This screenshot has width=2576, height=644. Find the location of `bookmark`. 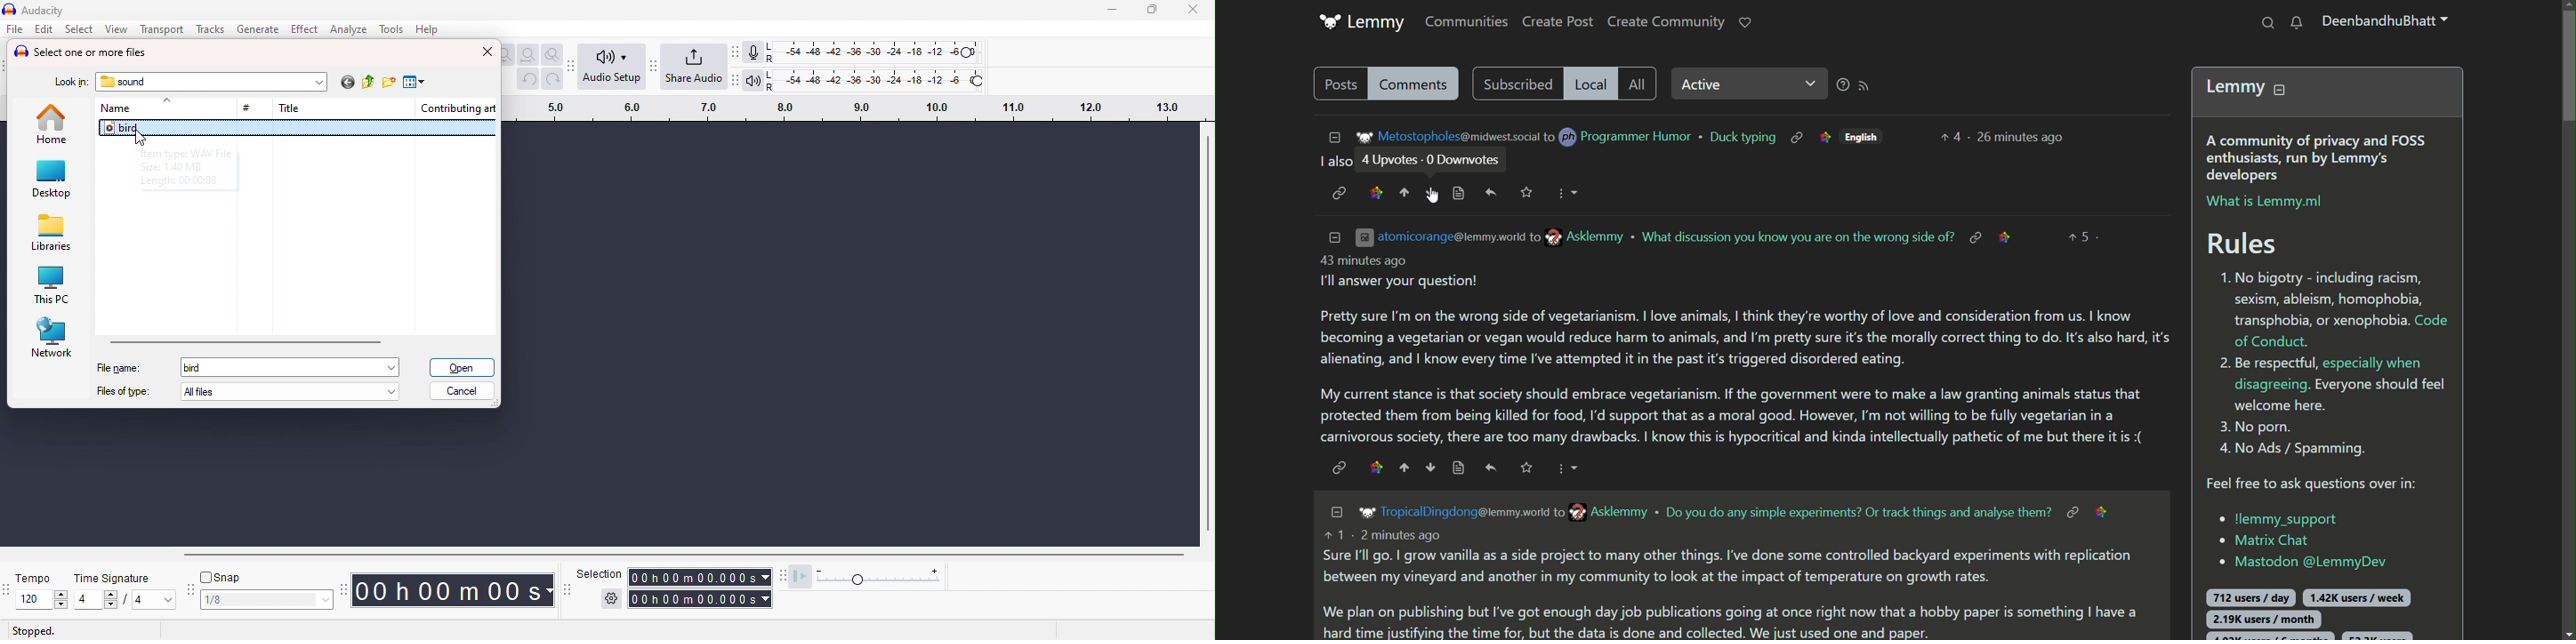

bookmark is located at coordinates (1529, 192).